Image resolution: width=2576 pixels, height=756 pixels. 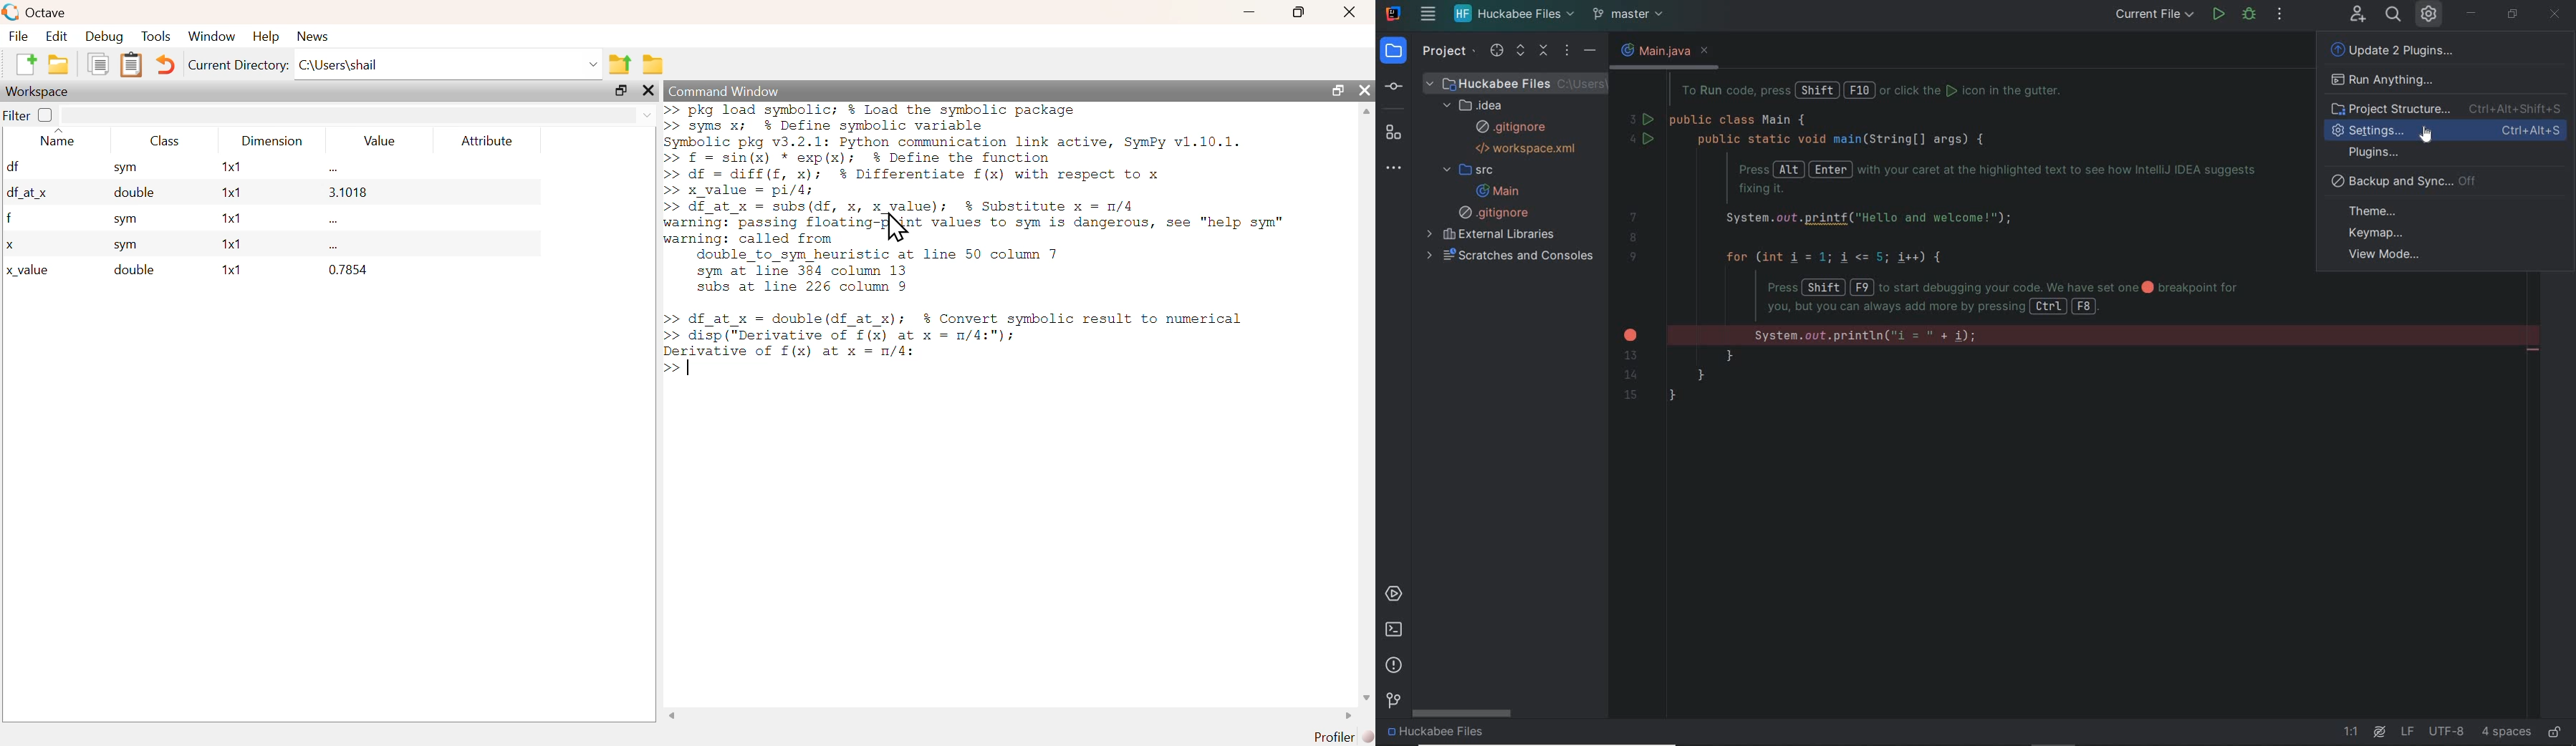 What do you see at coordinates (376, 140) in the screenshot?
I see `Value` at bounding box center [376, 140].